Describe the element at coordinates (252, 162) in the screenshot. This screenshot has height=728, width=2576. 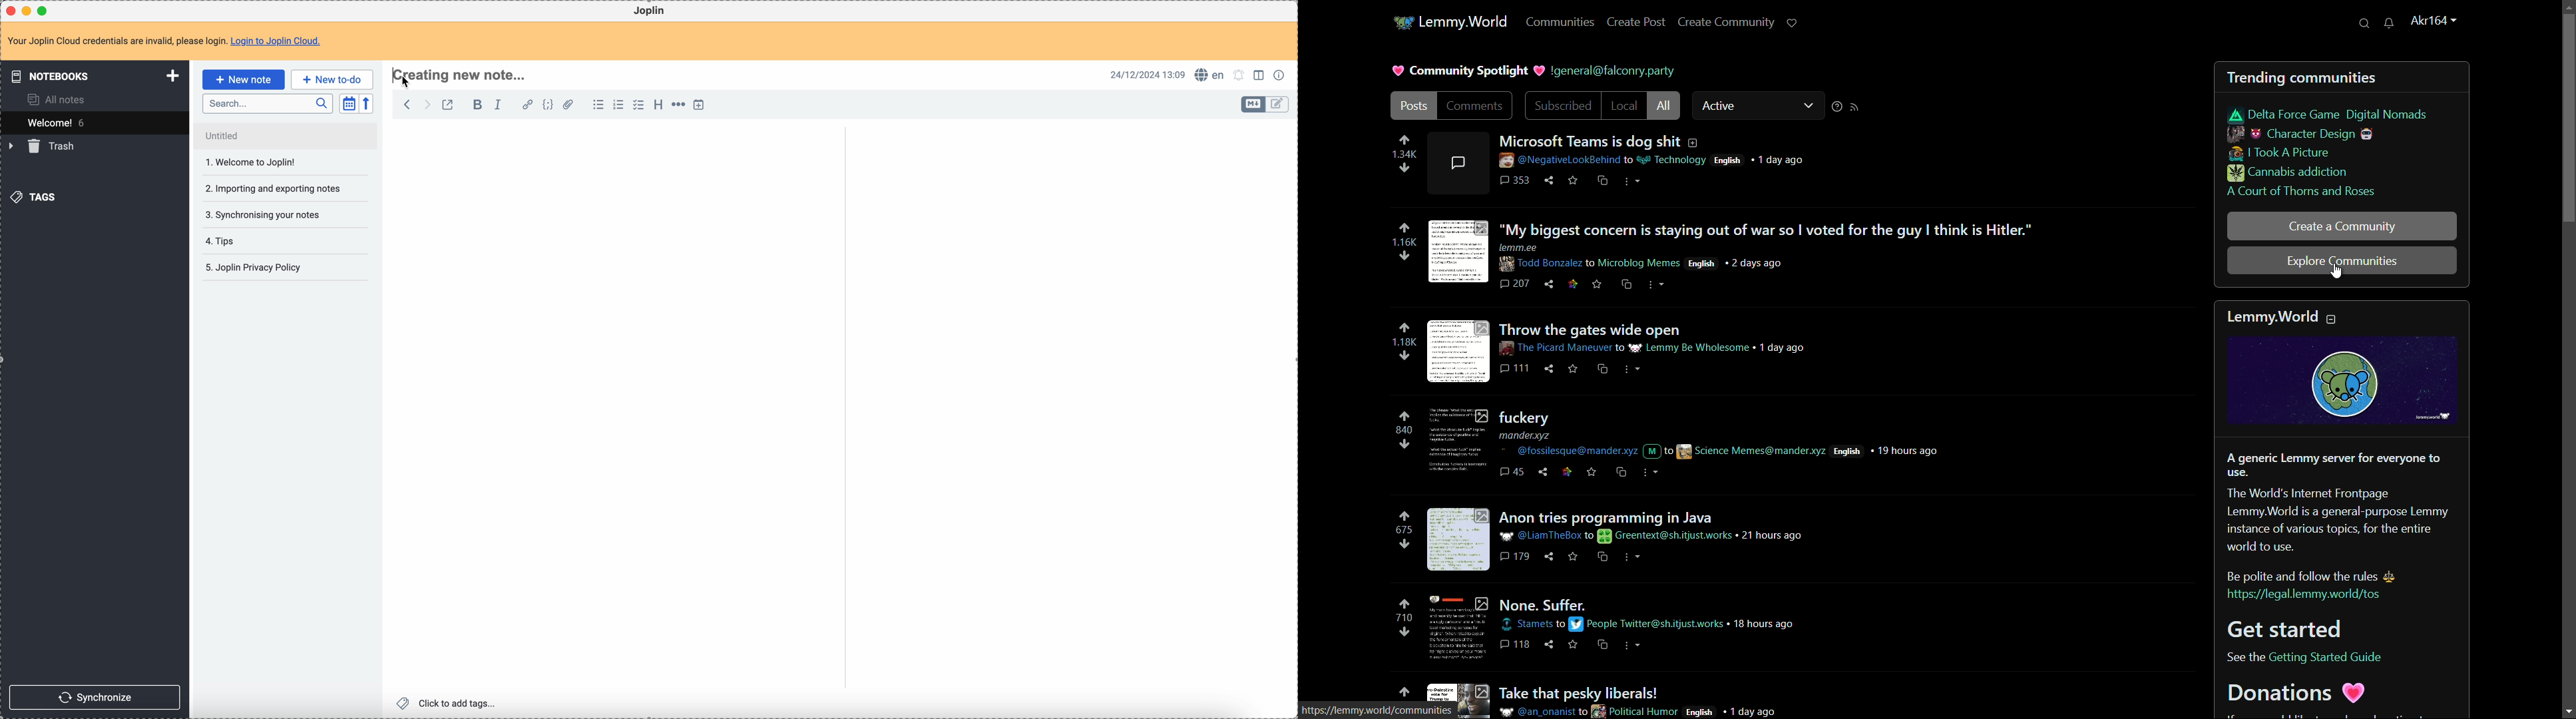
I see `welcome to Joplin!` at that location.